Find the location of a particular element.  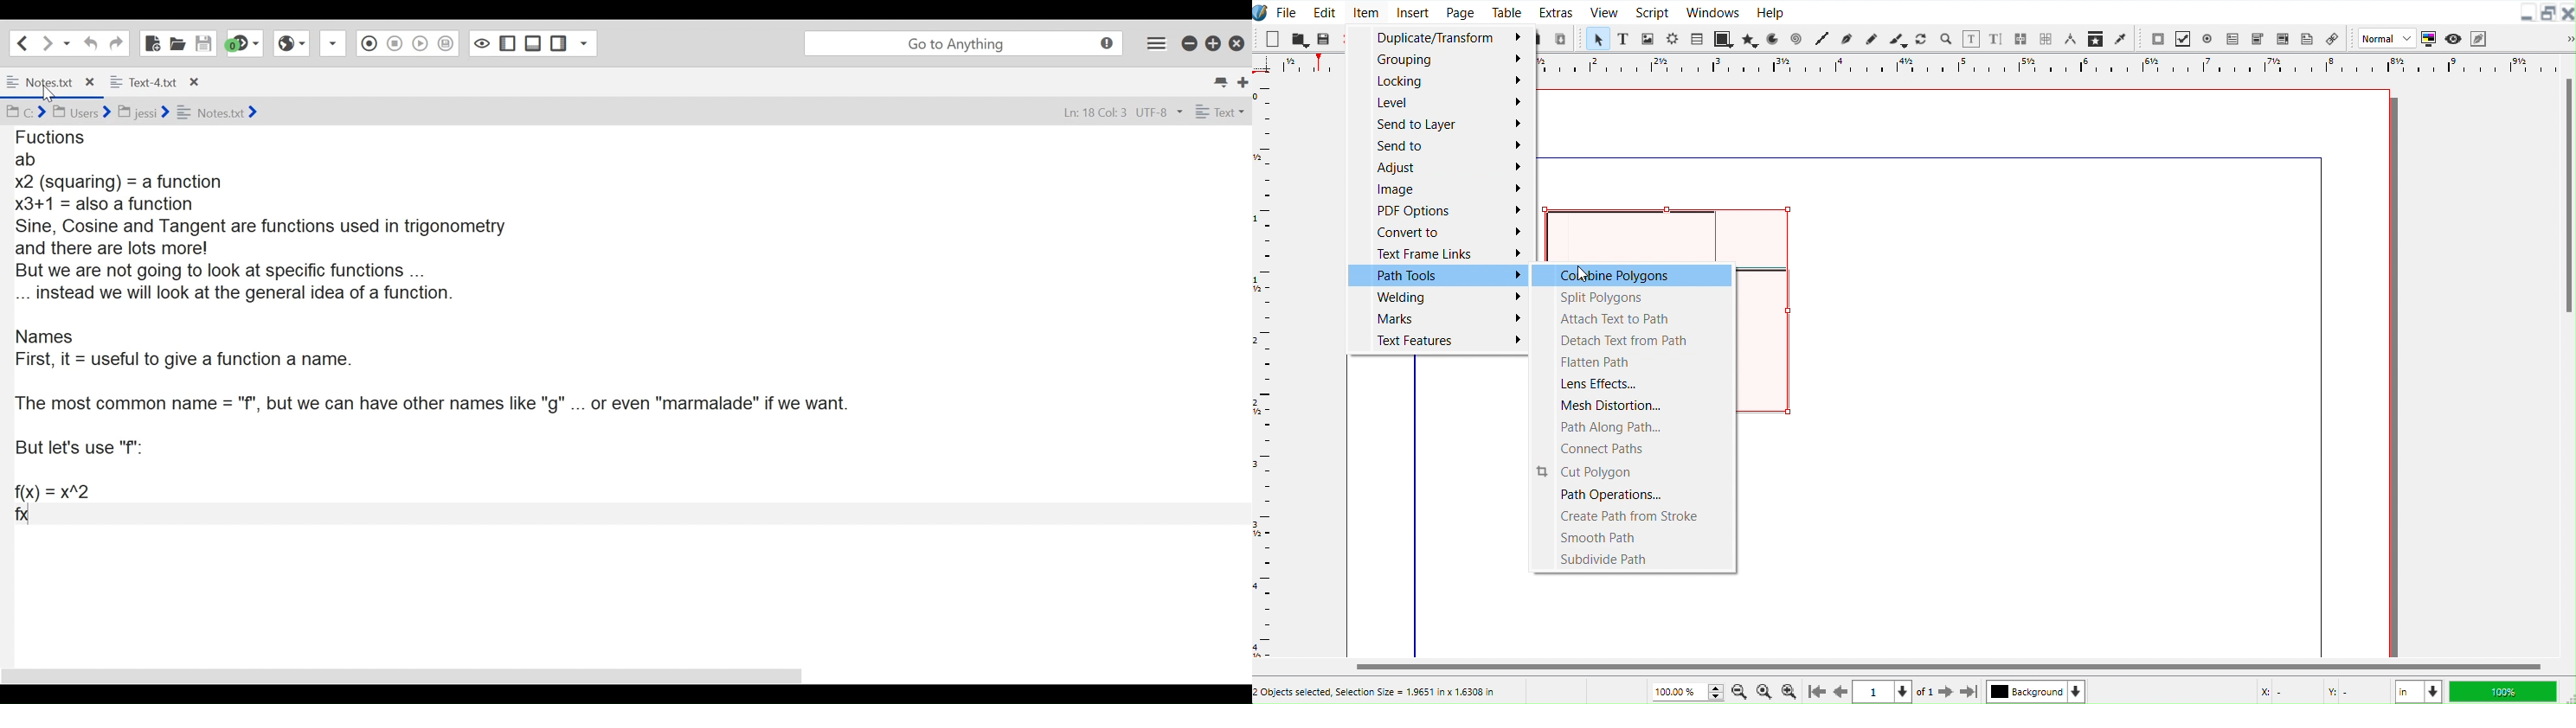

PDF Radio Button is located at coordinates (2207, 38).